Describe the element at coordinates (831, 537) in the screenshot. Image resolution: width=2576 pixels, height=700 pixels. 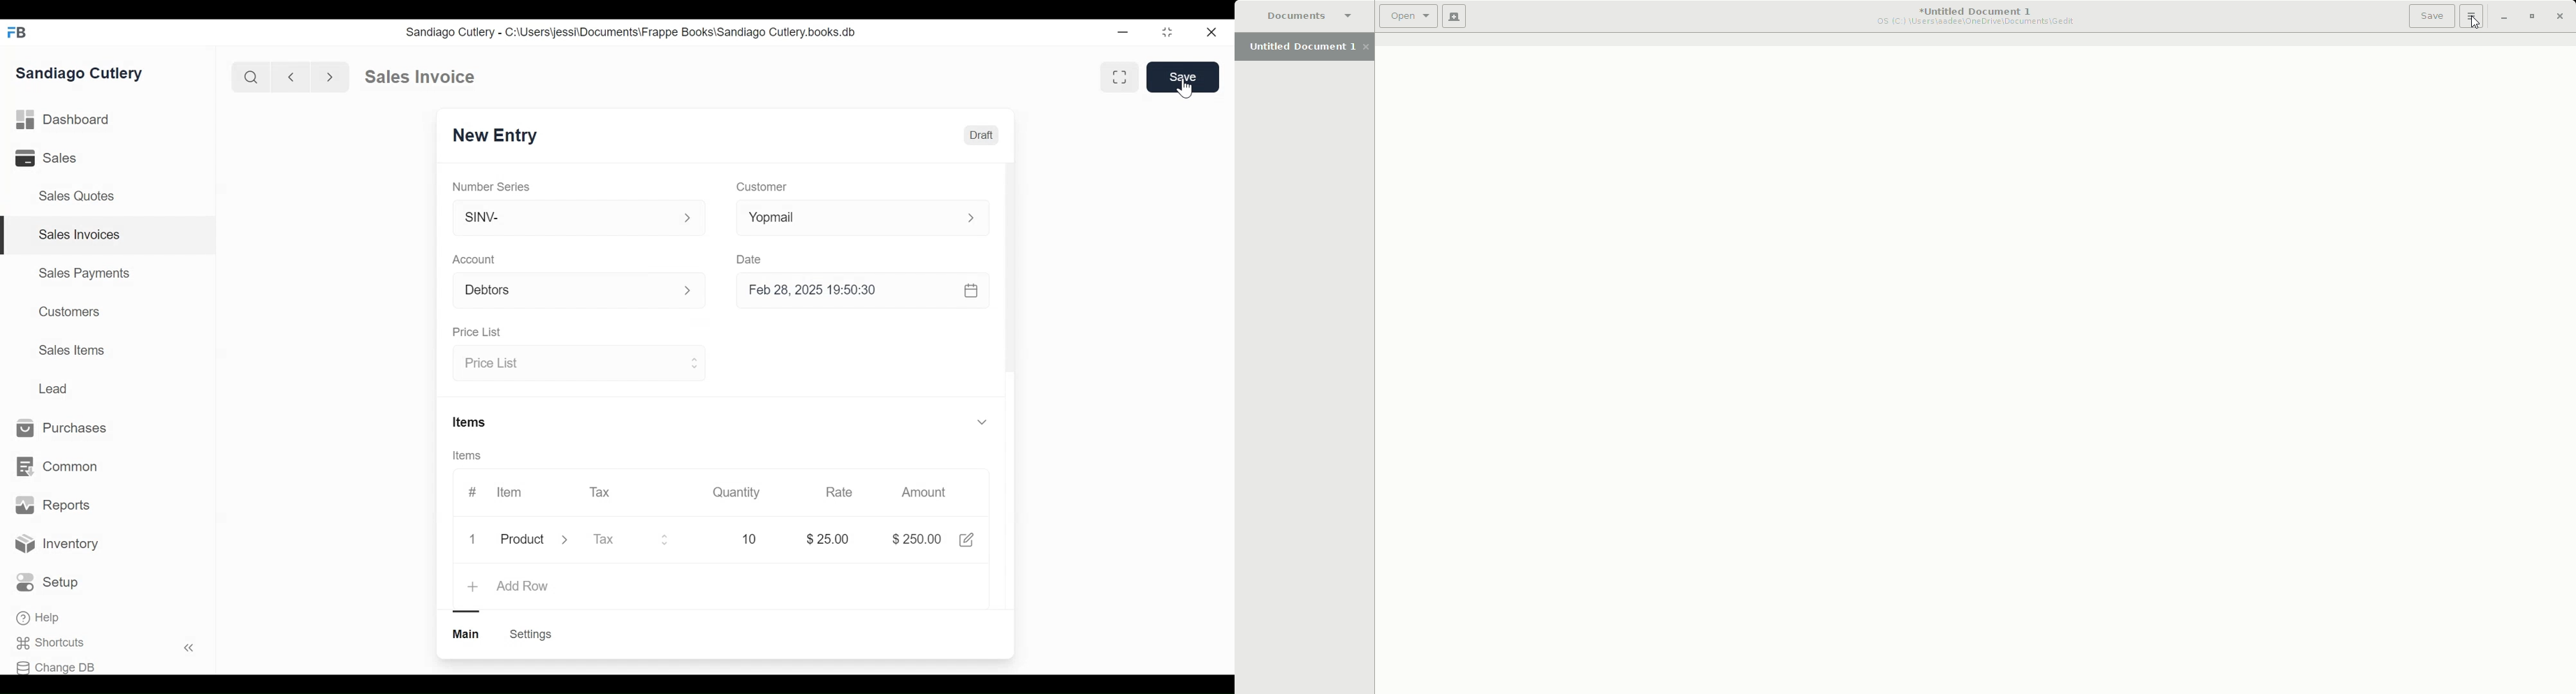
I see `$25.00` at that location.